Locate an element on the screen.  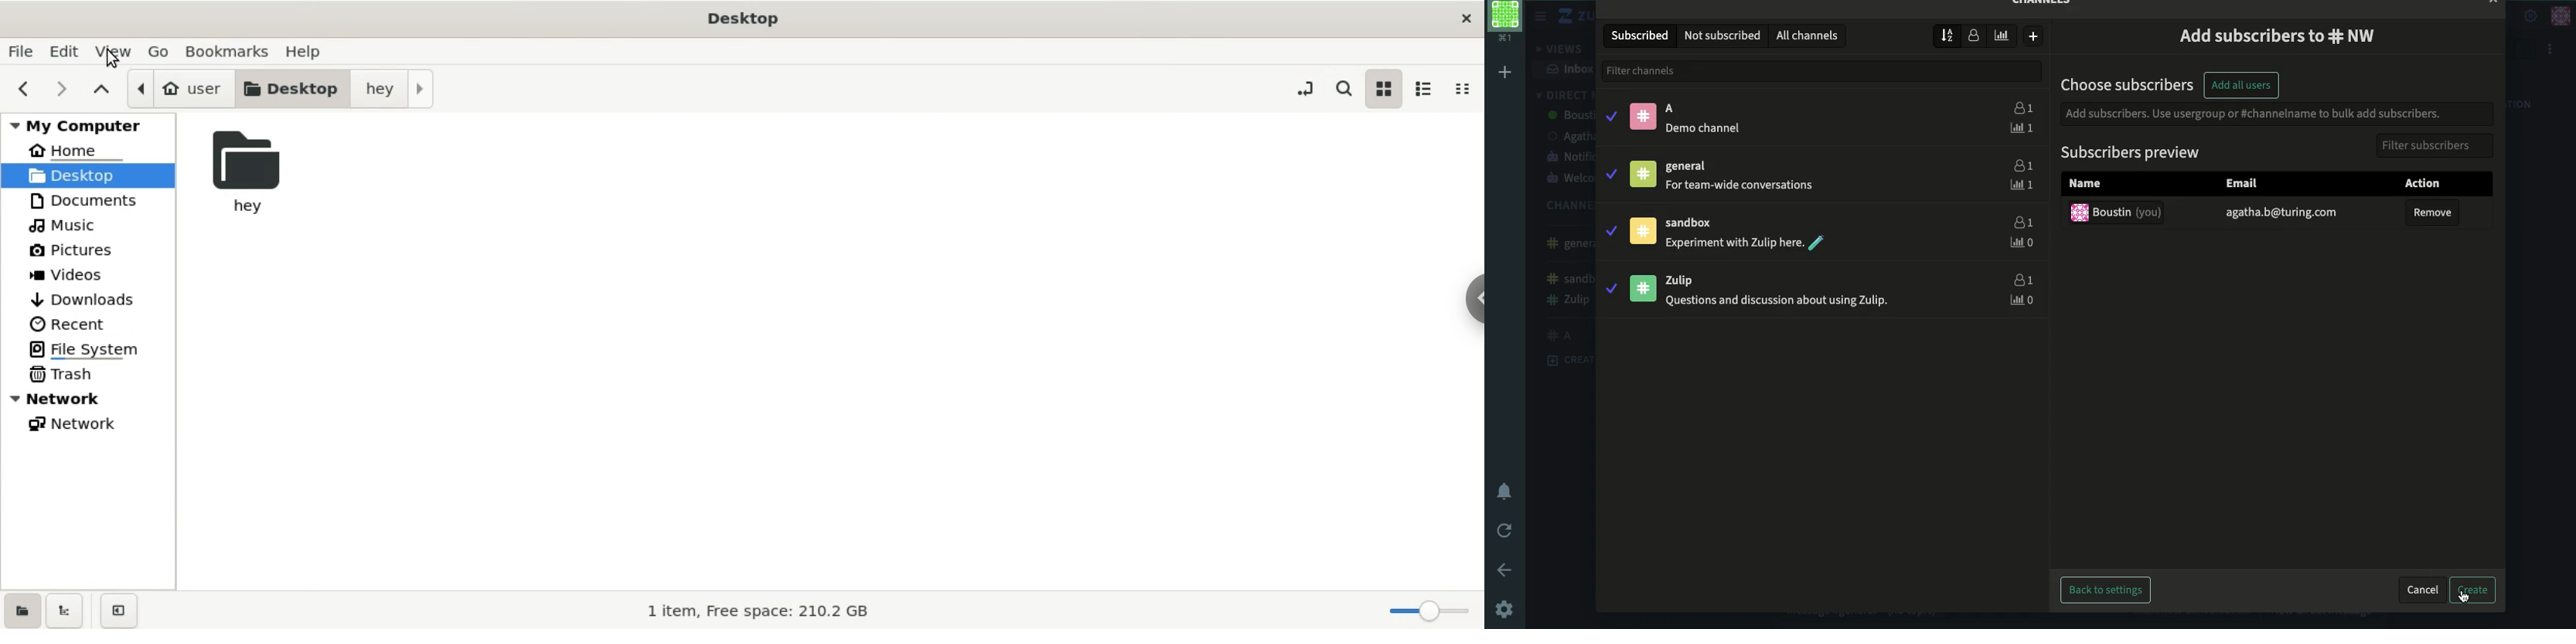
action is located at coordinates (2429, 182).